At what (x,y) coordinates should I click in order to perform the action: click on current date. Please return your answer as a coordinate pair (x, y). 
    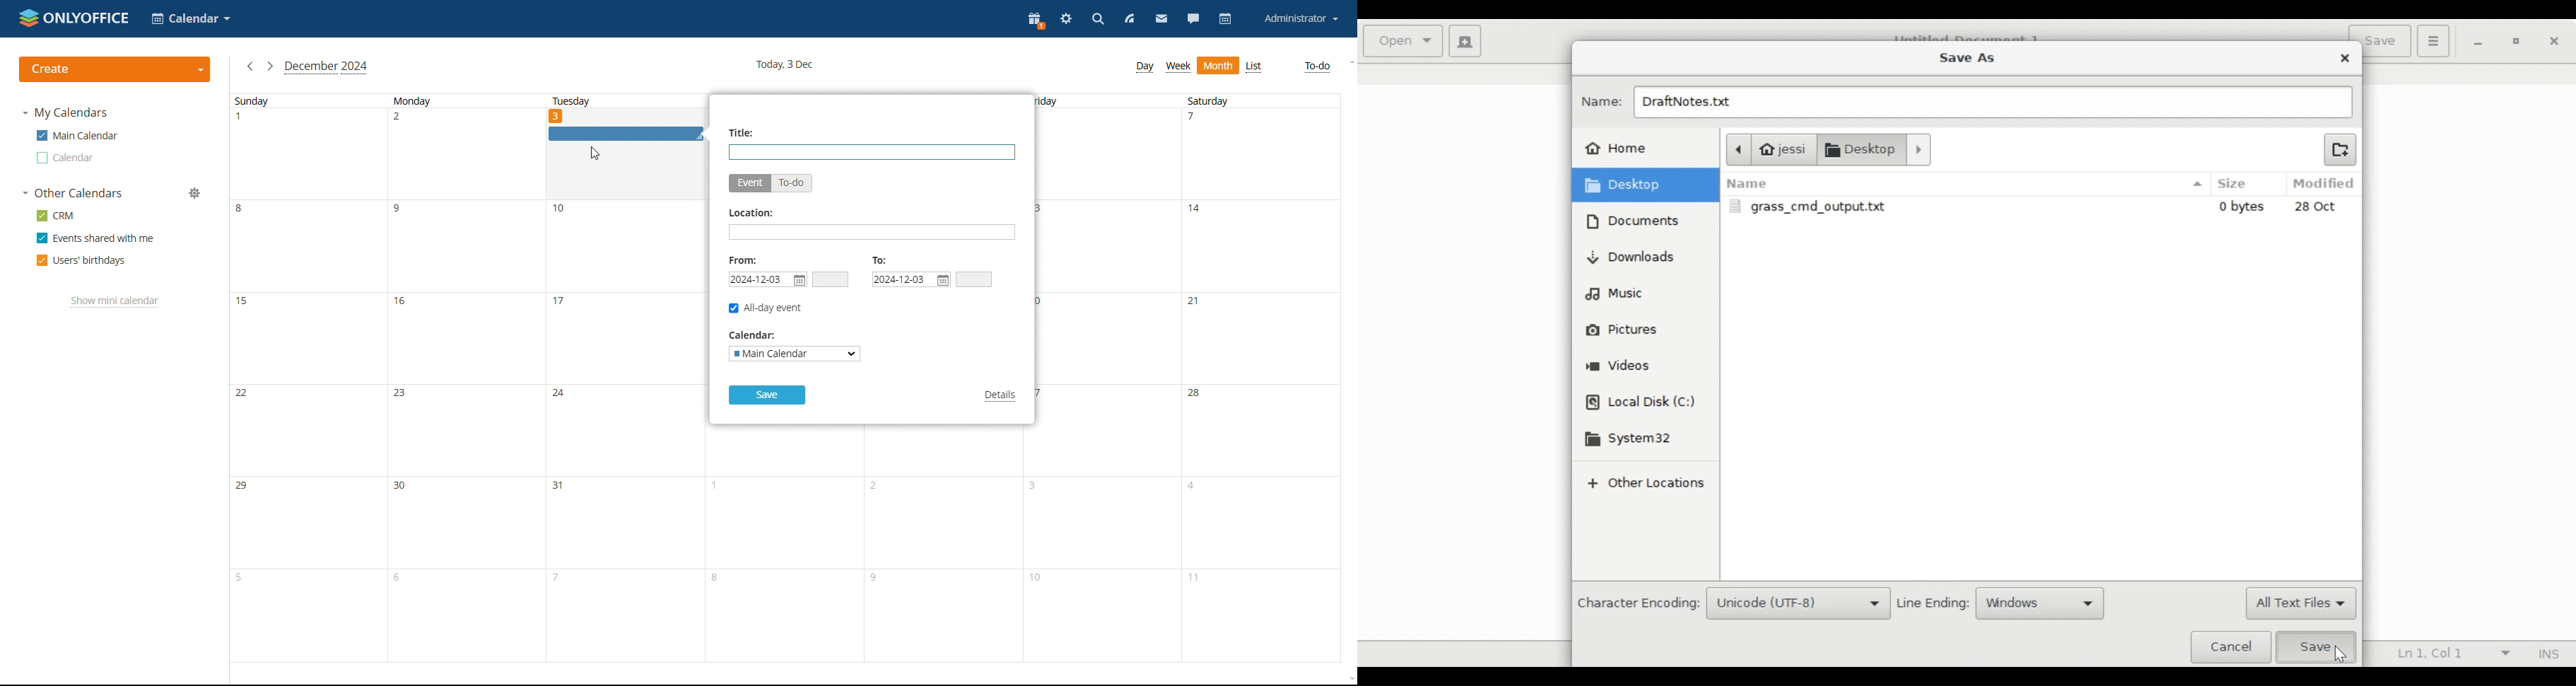
    Looking at the image, I should click on (783, 63).